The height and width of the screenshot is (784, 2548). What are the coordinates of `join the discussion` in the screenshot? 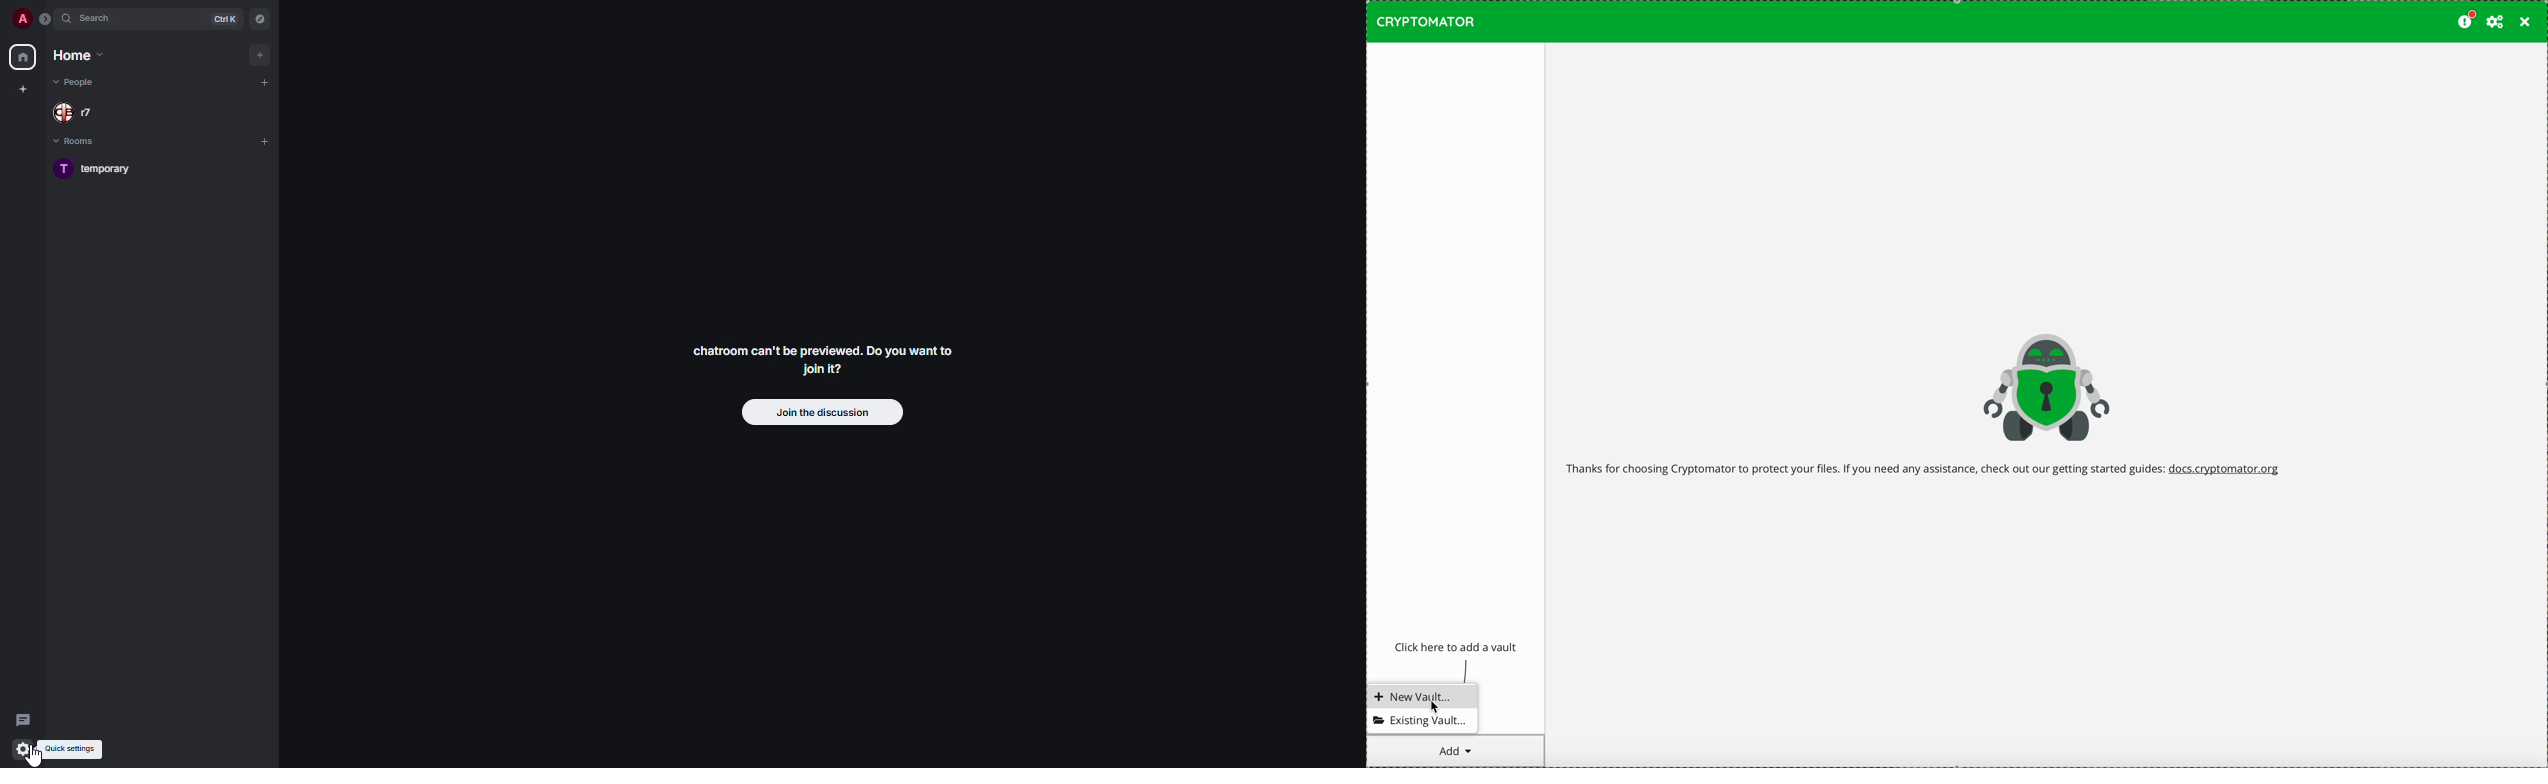 It's located at (824, 413).